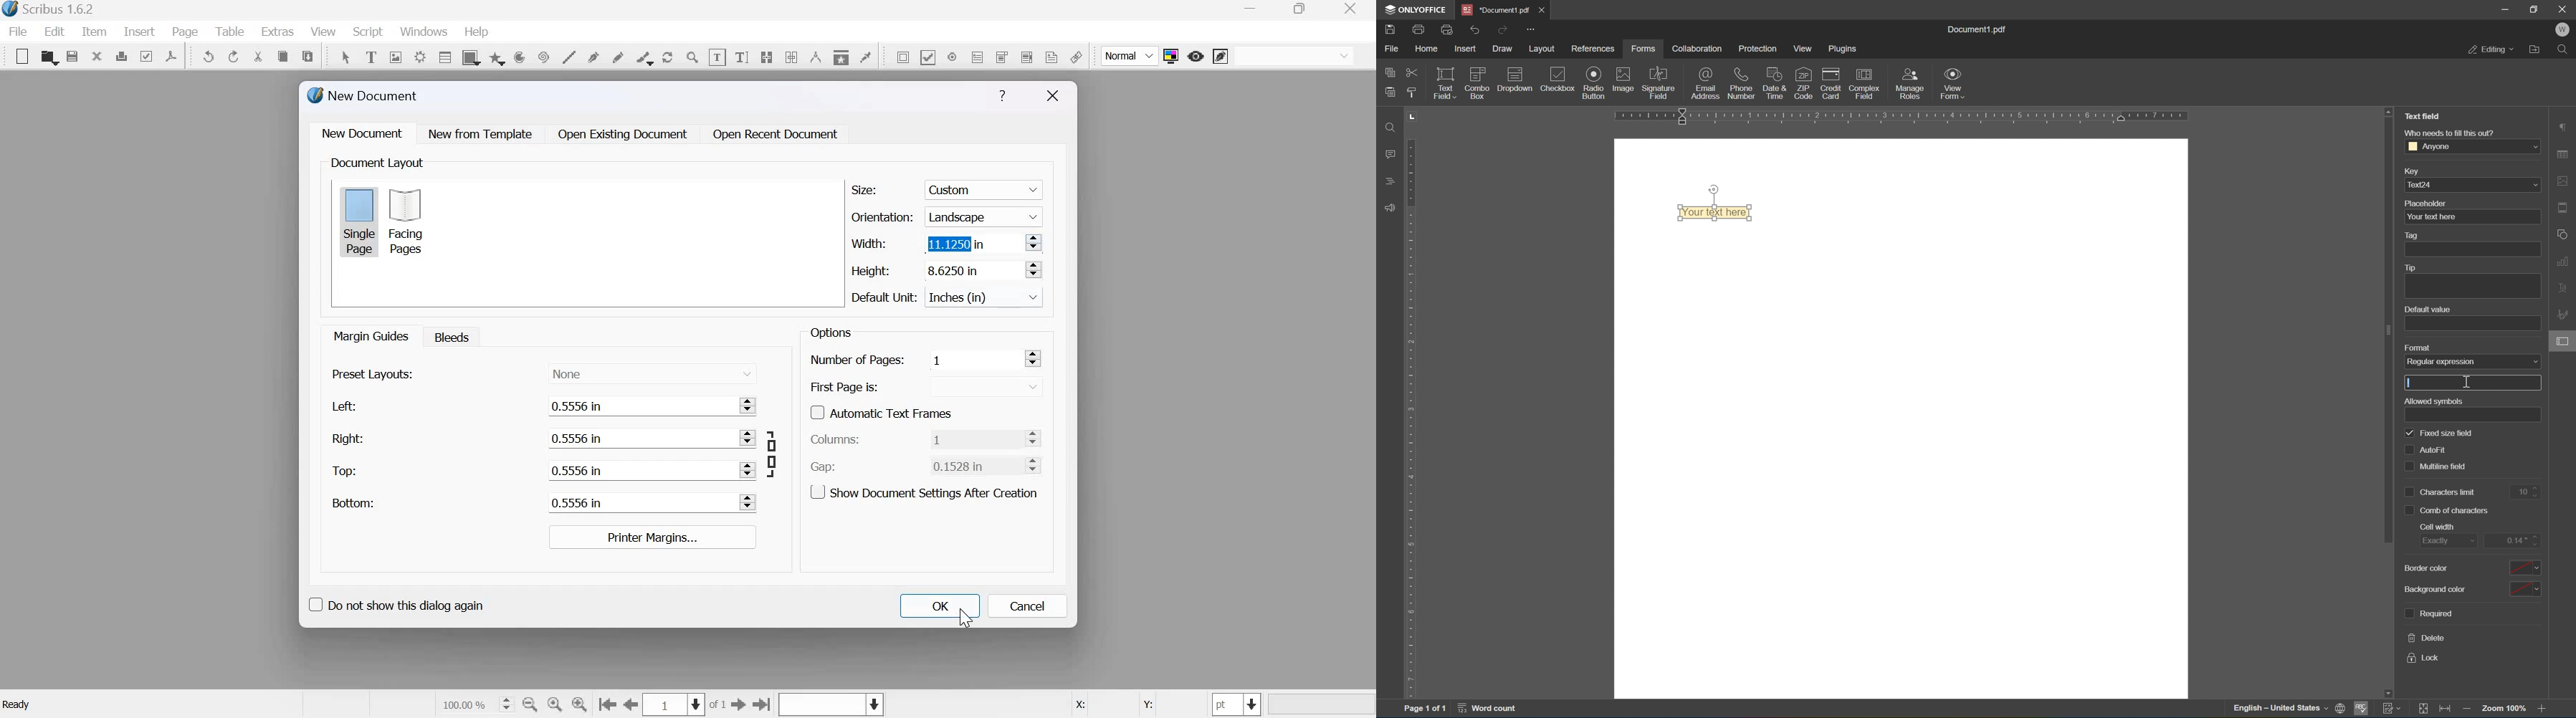  I want to click on PDF radio button, so click(951, 56).